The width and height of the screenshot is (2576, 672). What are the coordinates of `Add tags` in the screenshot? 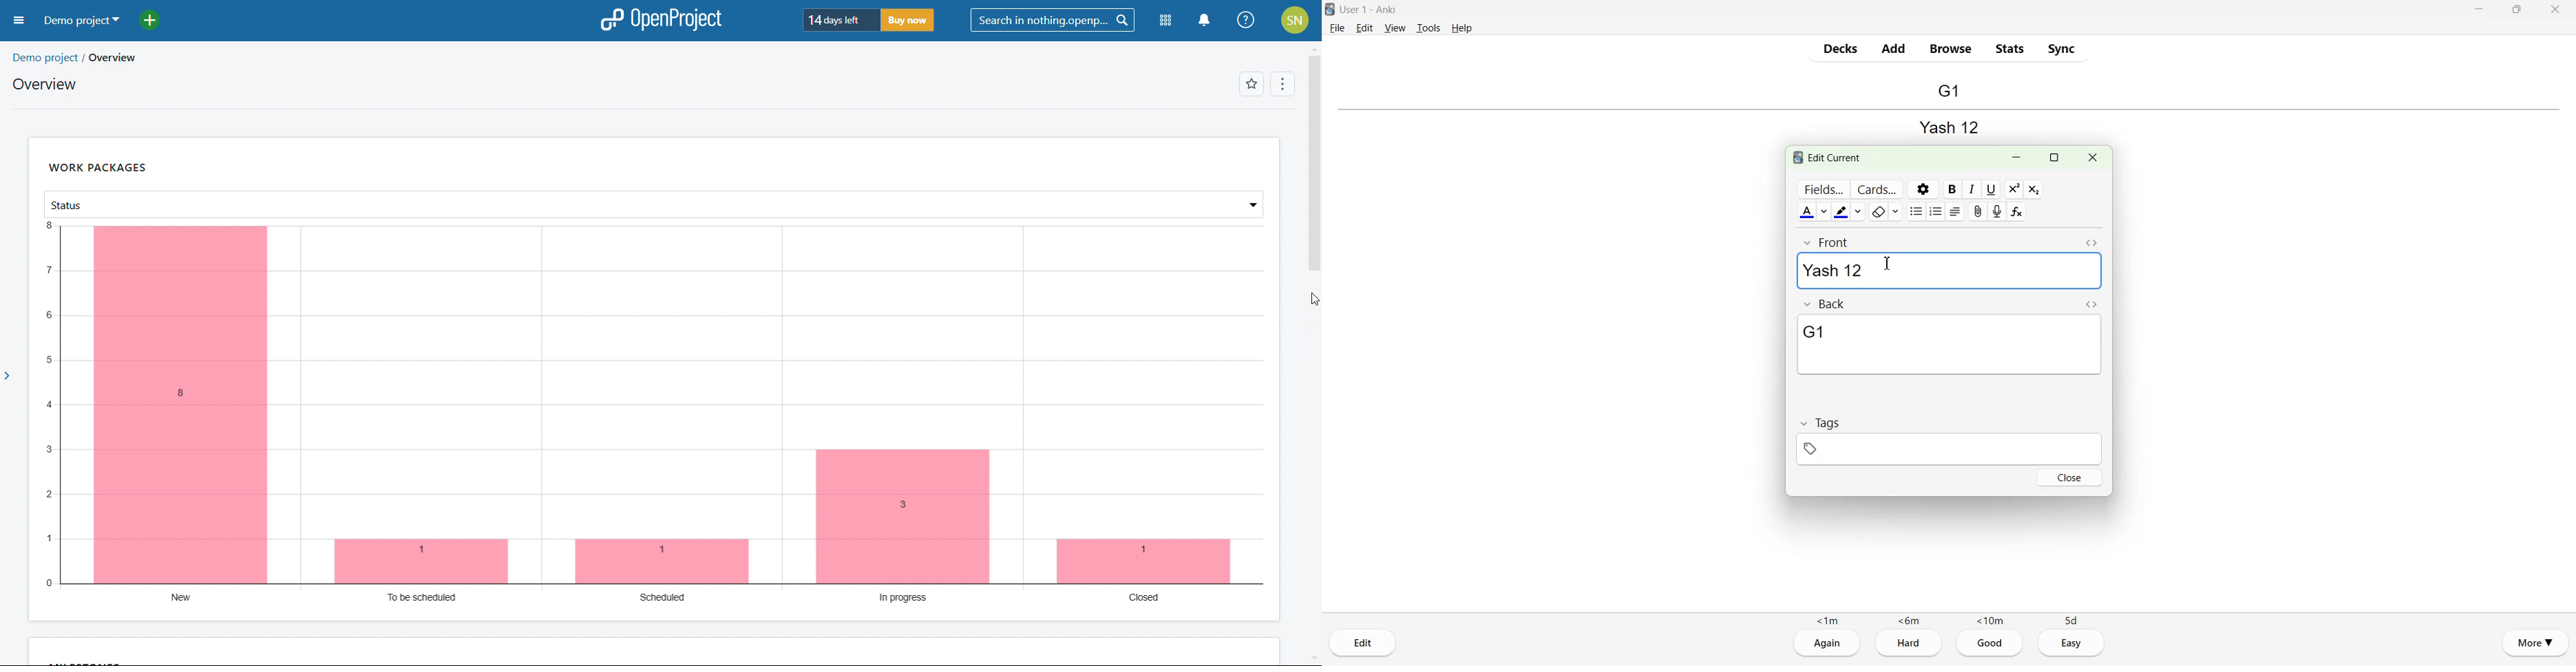 It's located at (1874, 449).